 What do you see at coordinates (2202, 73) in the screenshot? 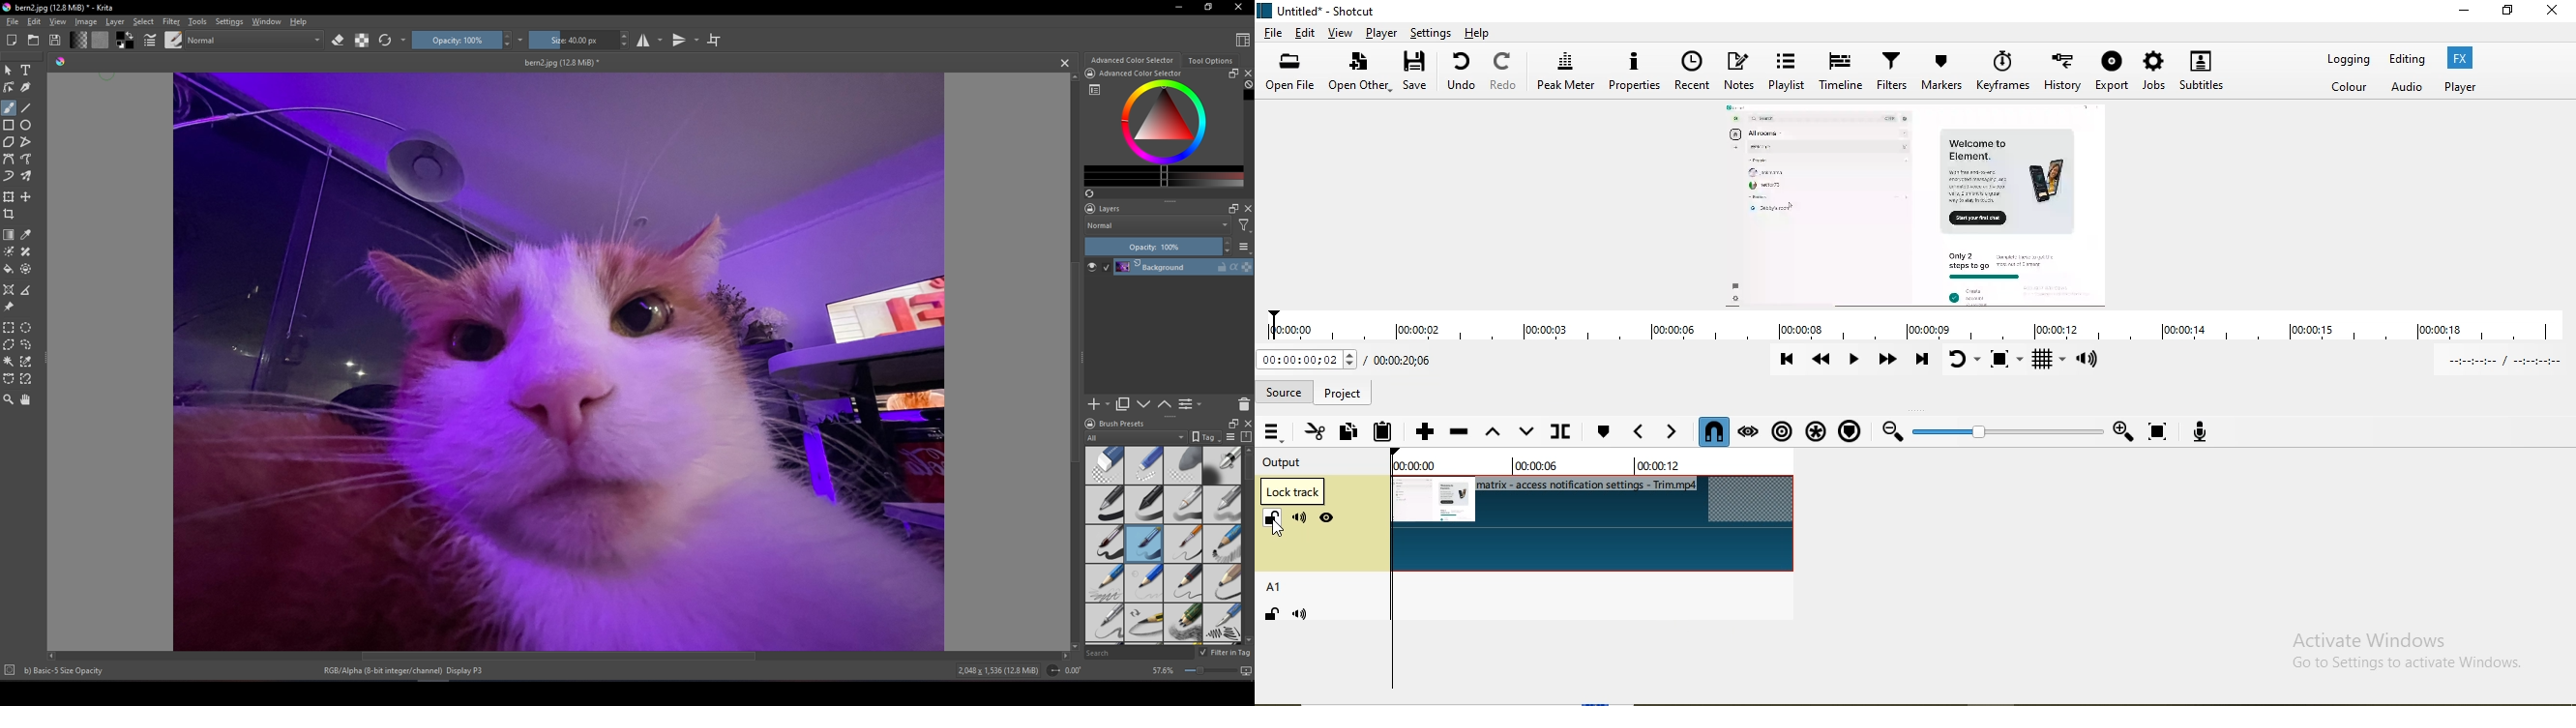
I see `` at bounding box center [2202, 73].